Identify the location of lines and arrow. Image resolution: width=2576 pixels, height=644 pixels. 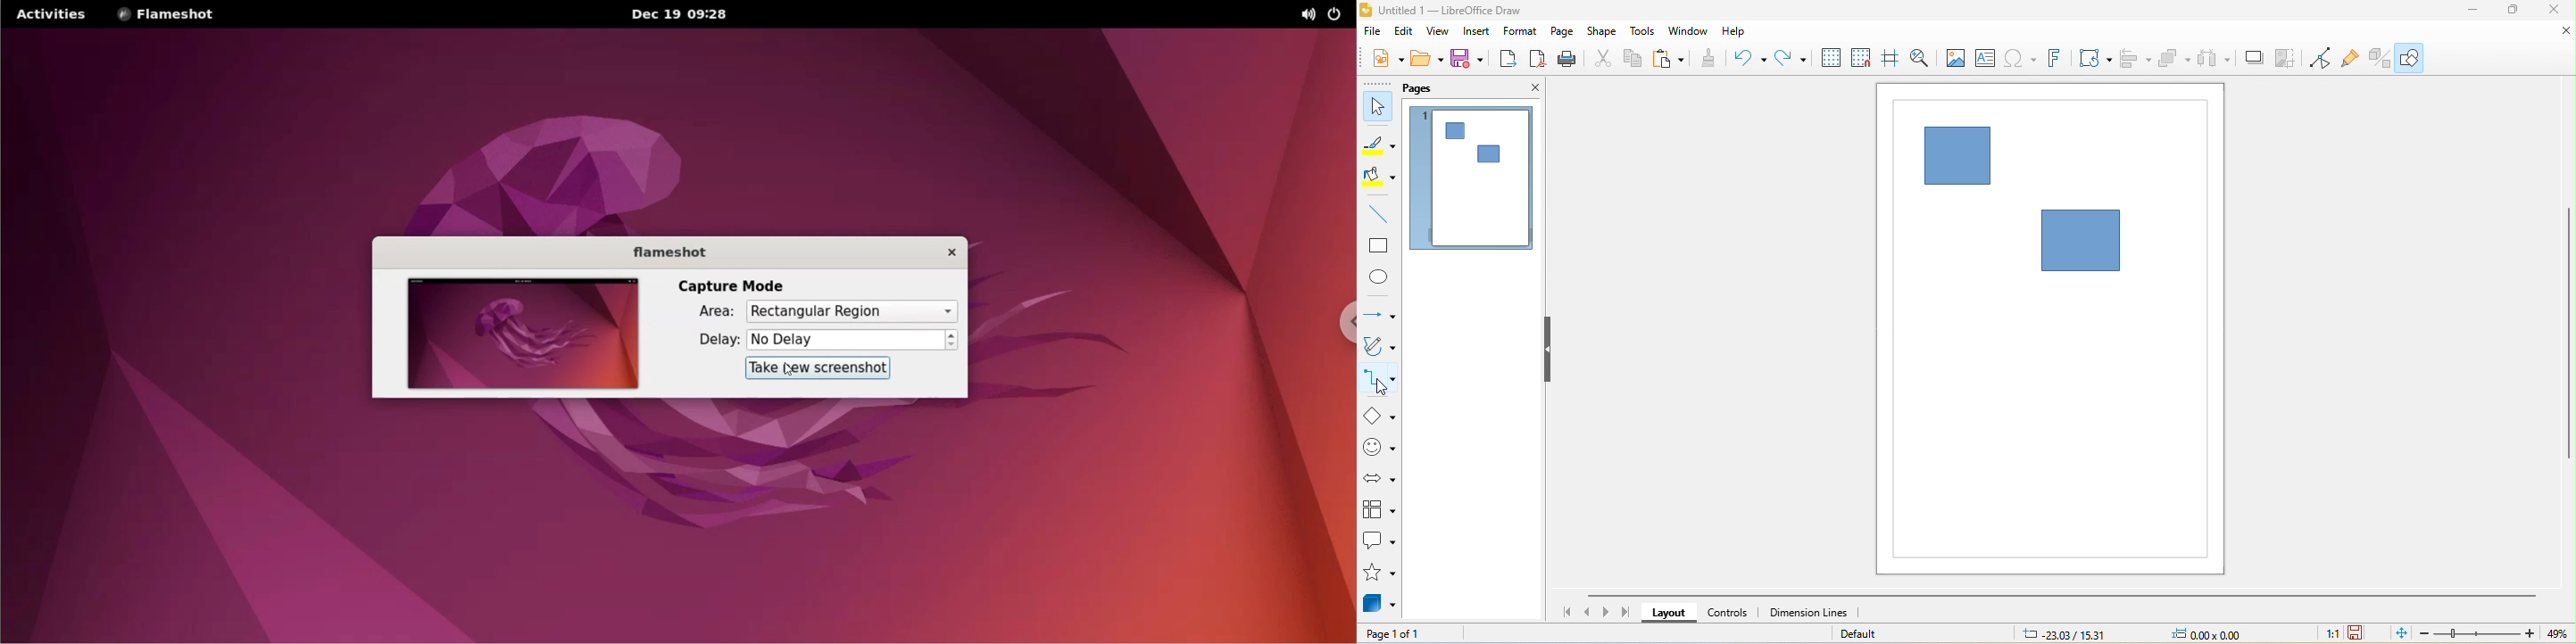
(1378, 314).